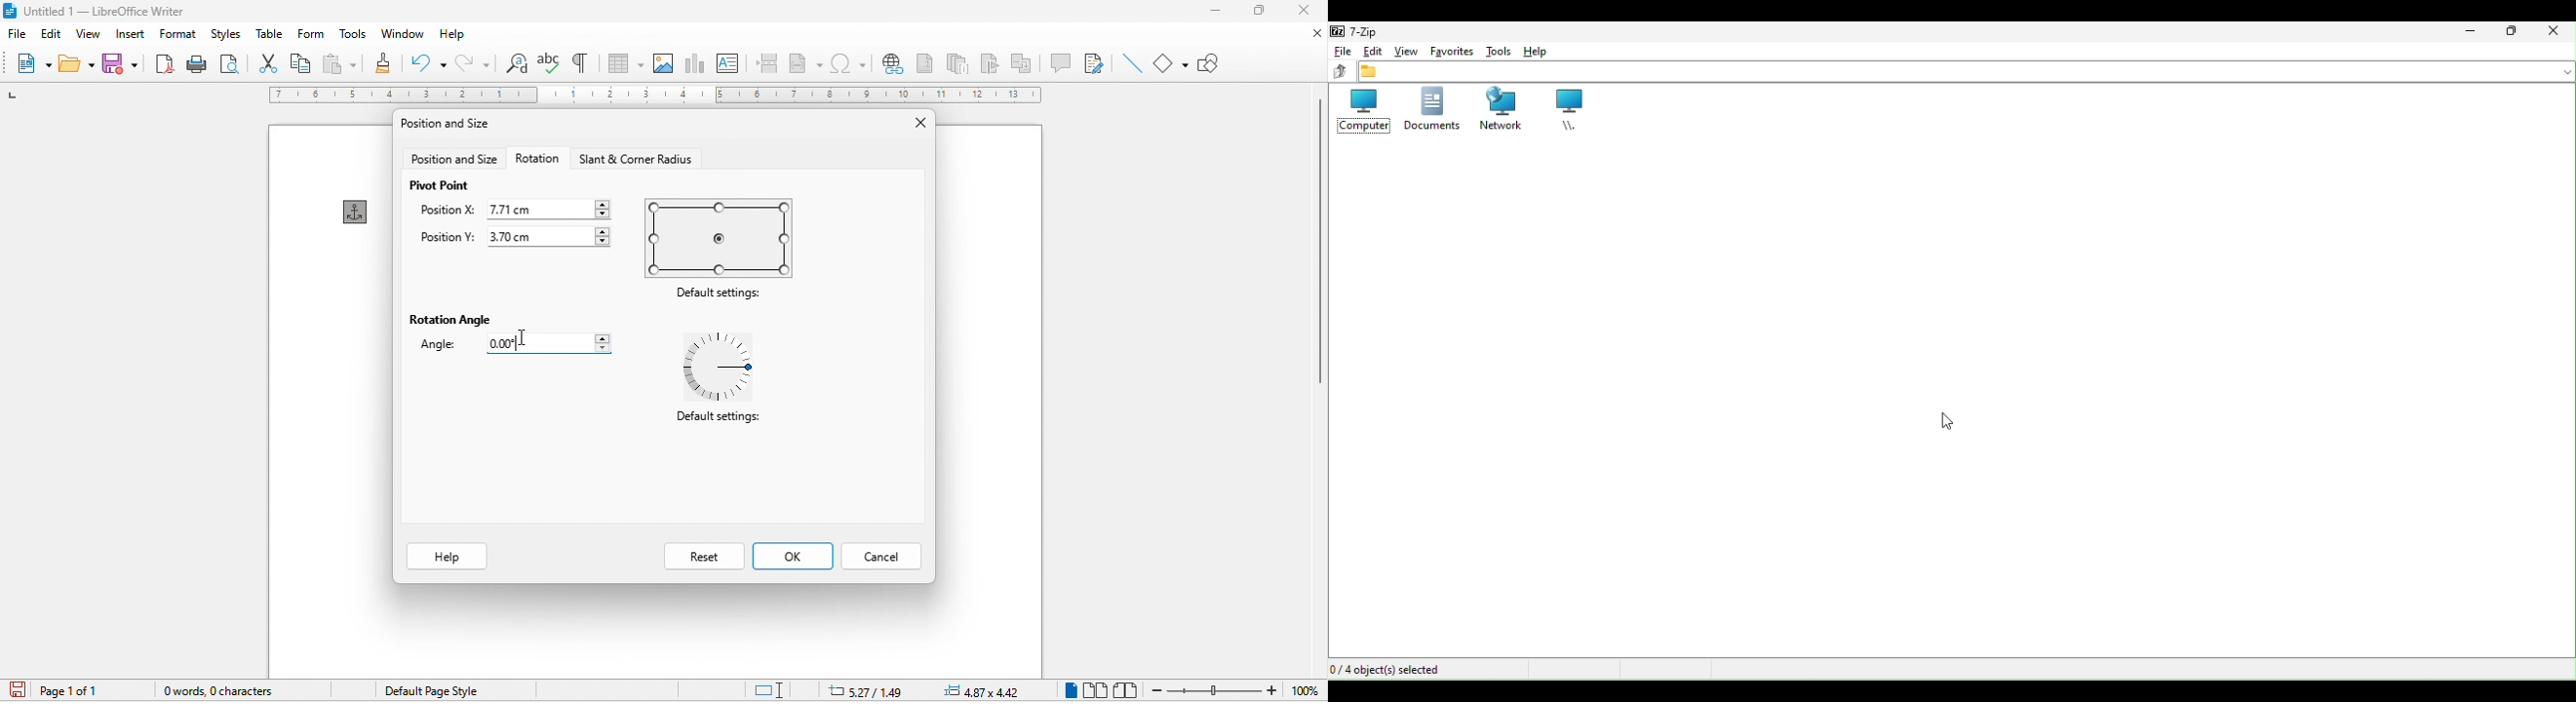  What do you see at coordinates (1130, 64) in the screenshot?
I see `insert line` at bounding box center [1130, 64].